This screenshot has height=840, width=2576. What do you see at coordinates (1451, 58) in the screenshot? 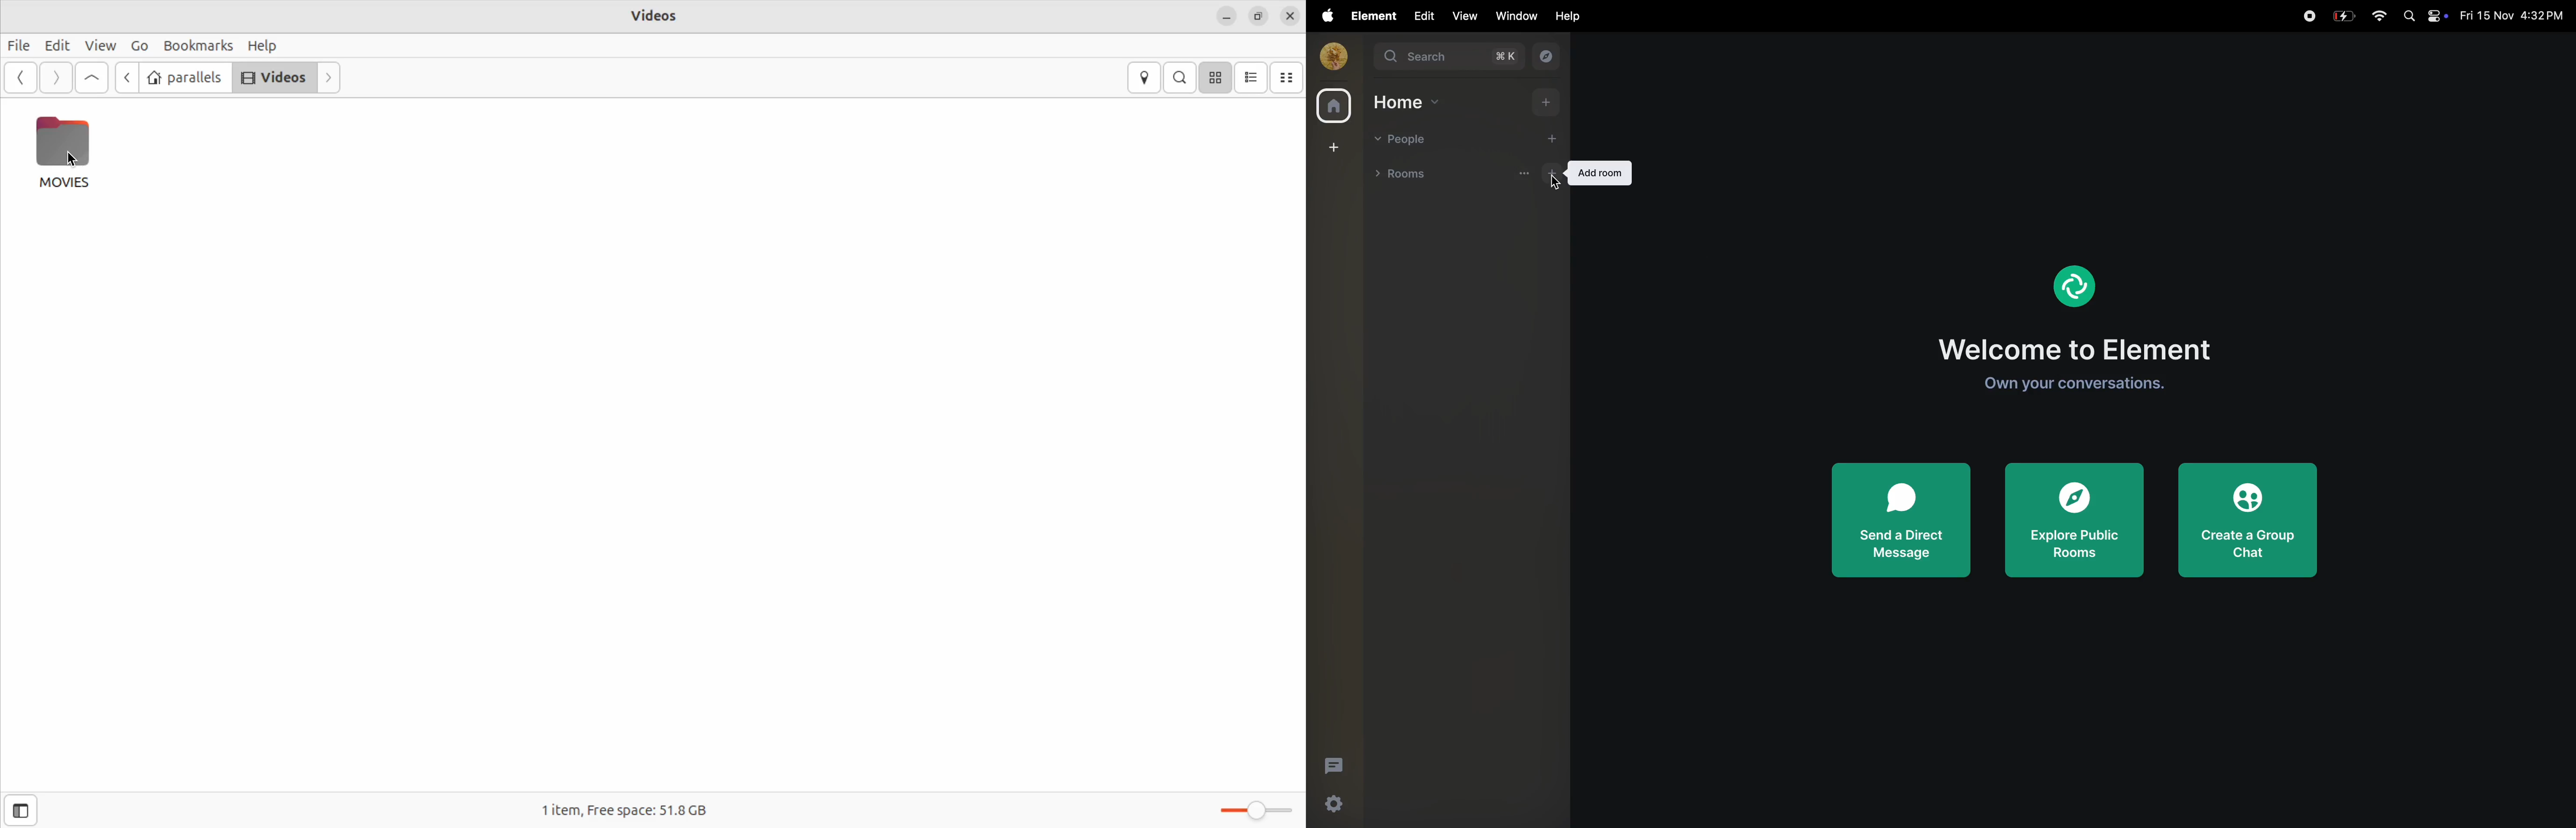
I see `search bar` at bounding box center [1451, 58].